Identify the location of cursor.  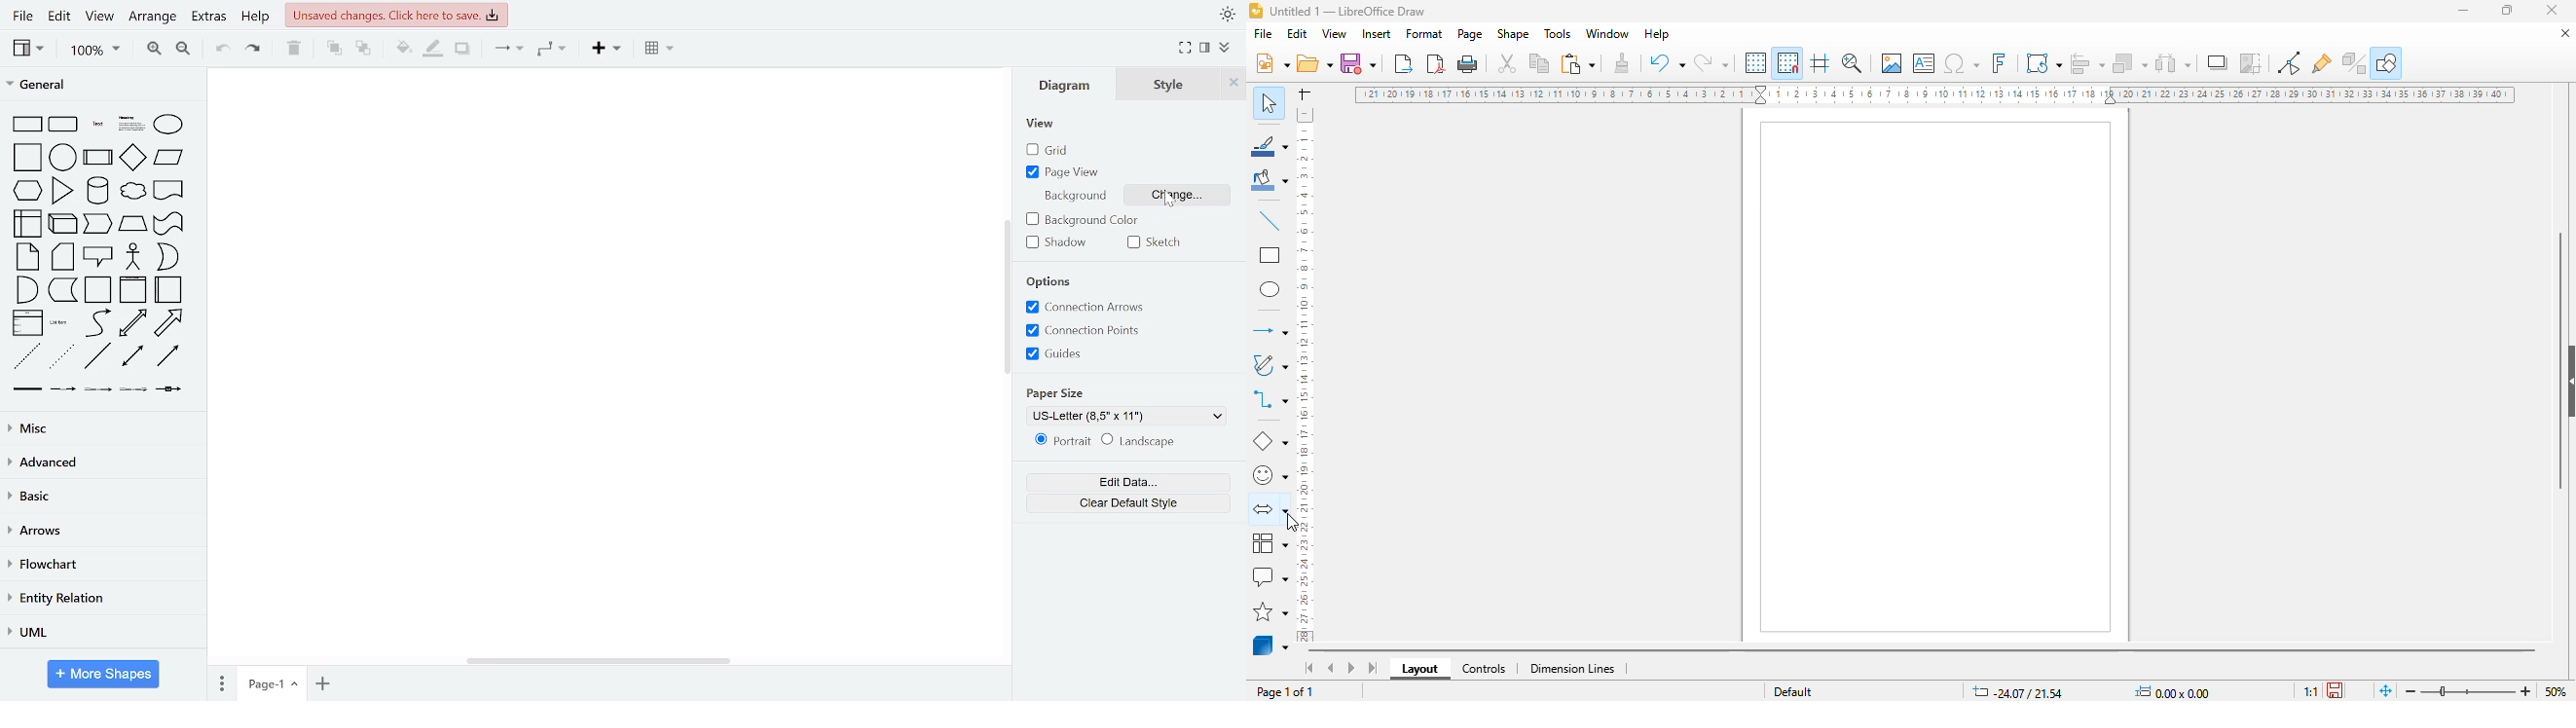
(1292, 523).